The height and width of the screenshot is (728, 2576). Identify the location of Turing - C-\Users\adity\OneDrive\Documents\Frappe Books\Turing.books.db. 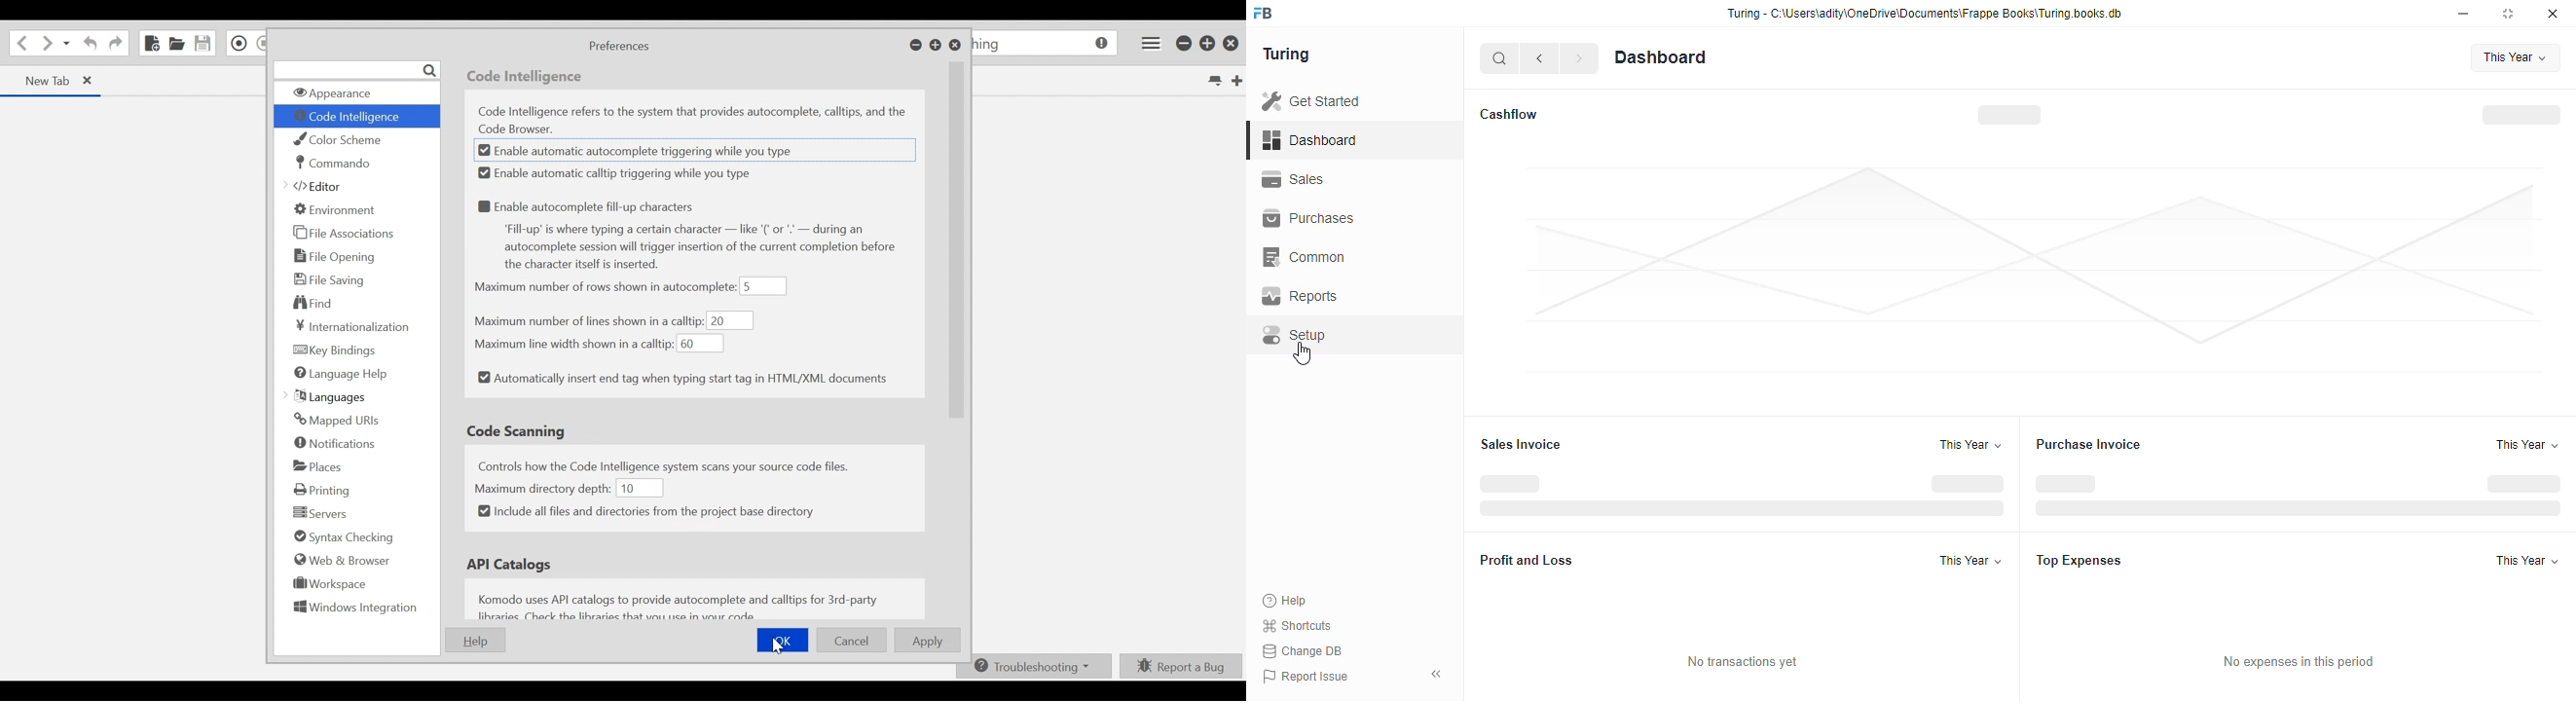
(1926, 12).